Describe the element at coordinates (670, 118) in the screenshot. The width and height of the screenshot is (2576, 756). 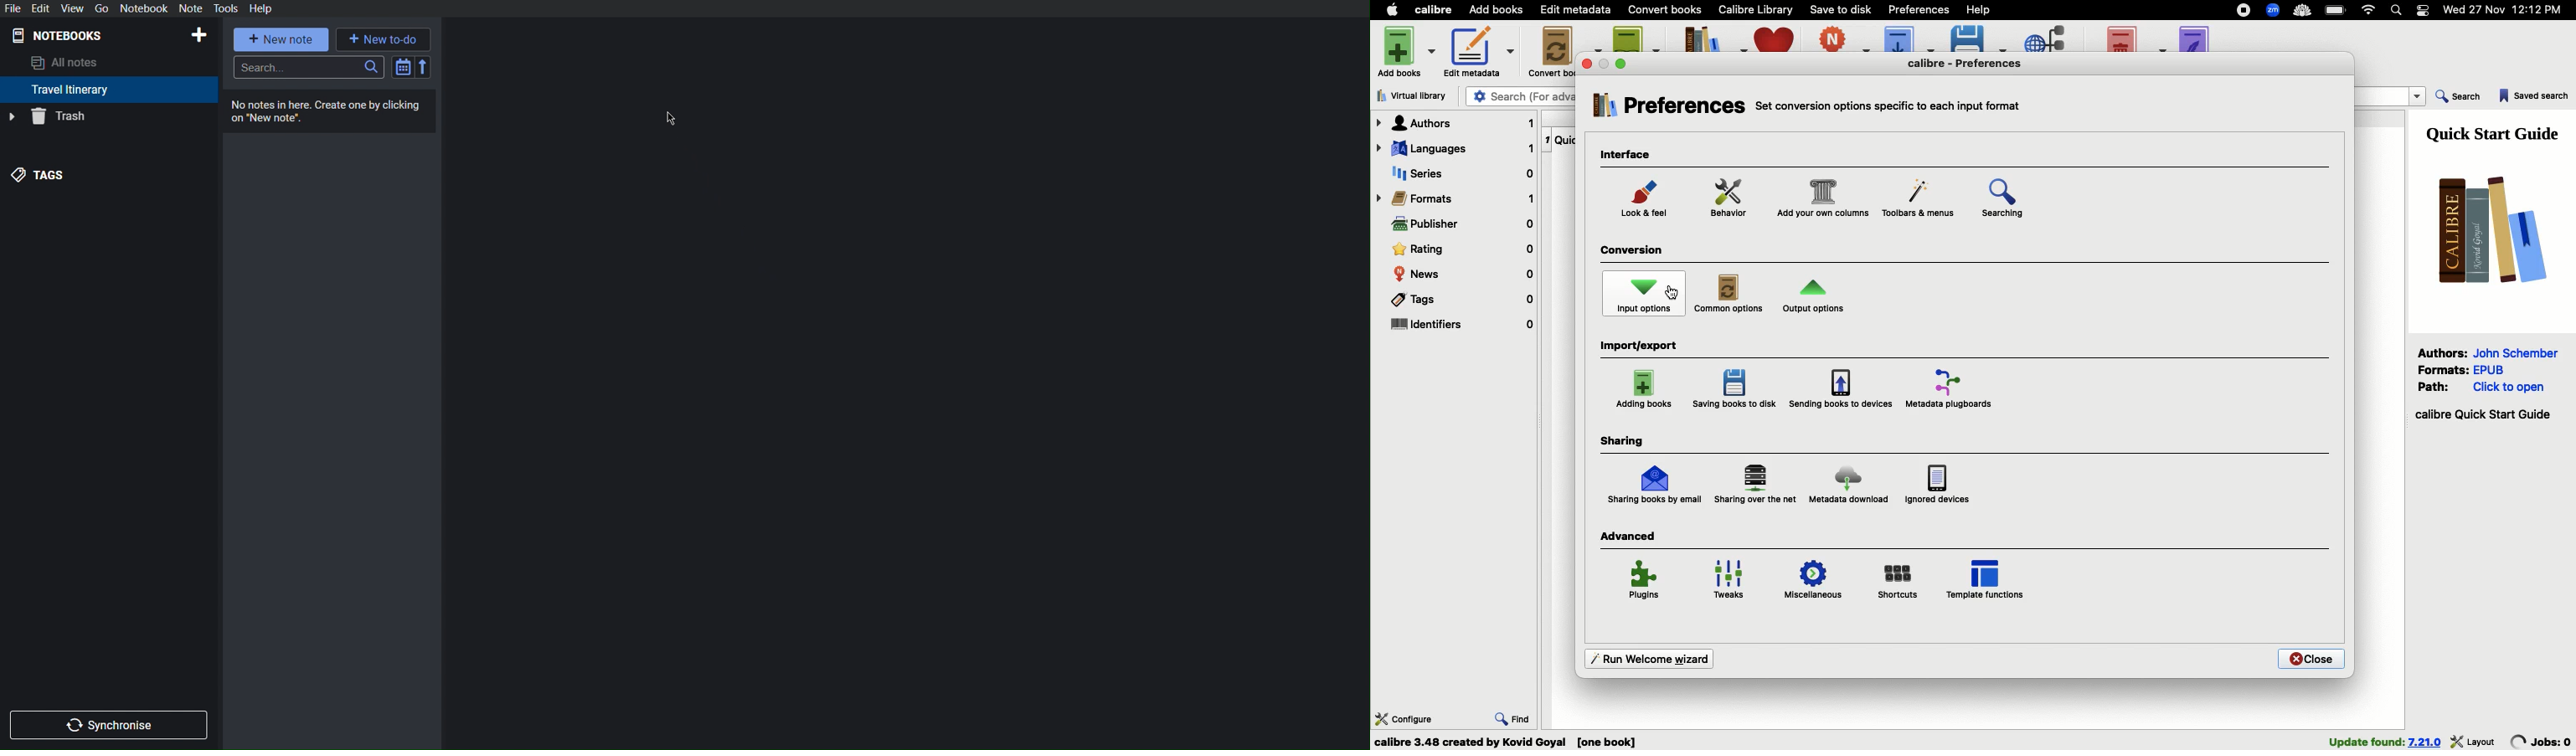
I see `Cursor` at that location.